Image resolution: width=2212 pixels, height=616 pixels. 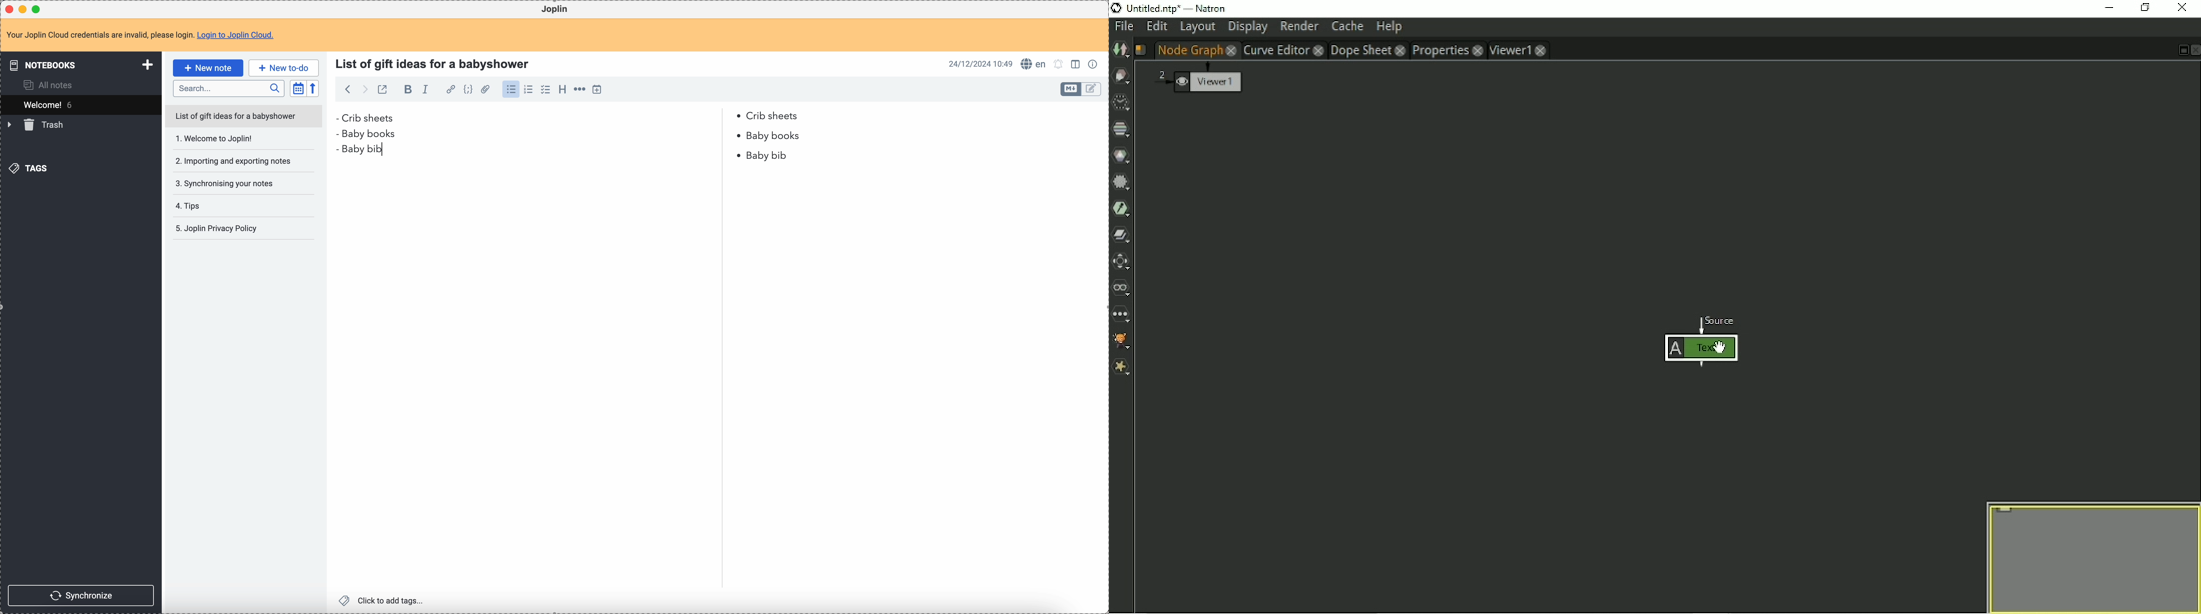 I want to click on attach file, so click(x=487, y=90).